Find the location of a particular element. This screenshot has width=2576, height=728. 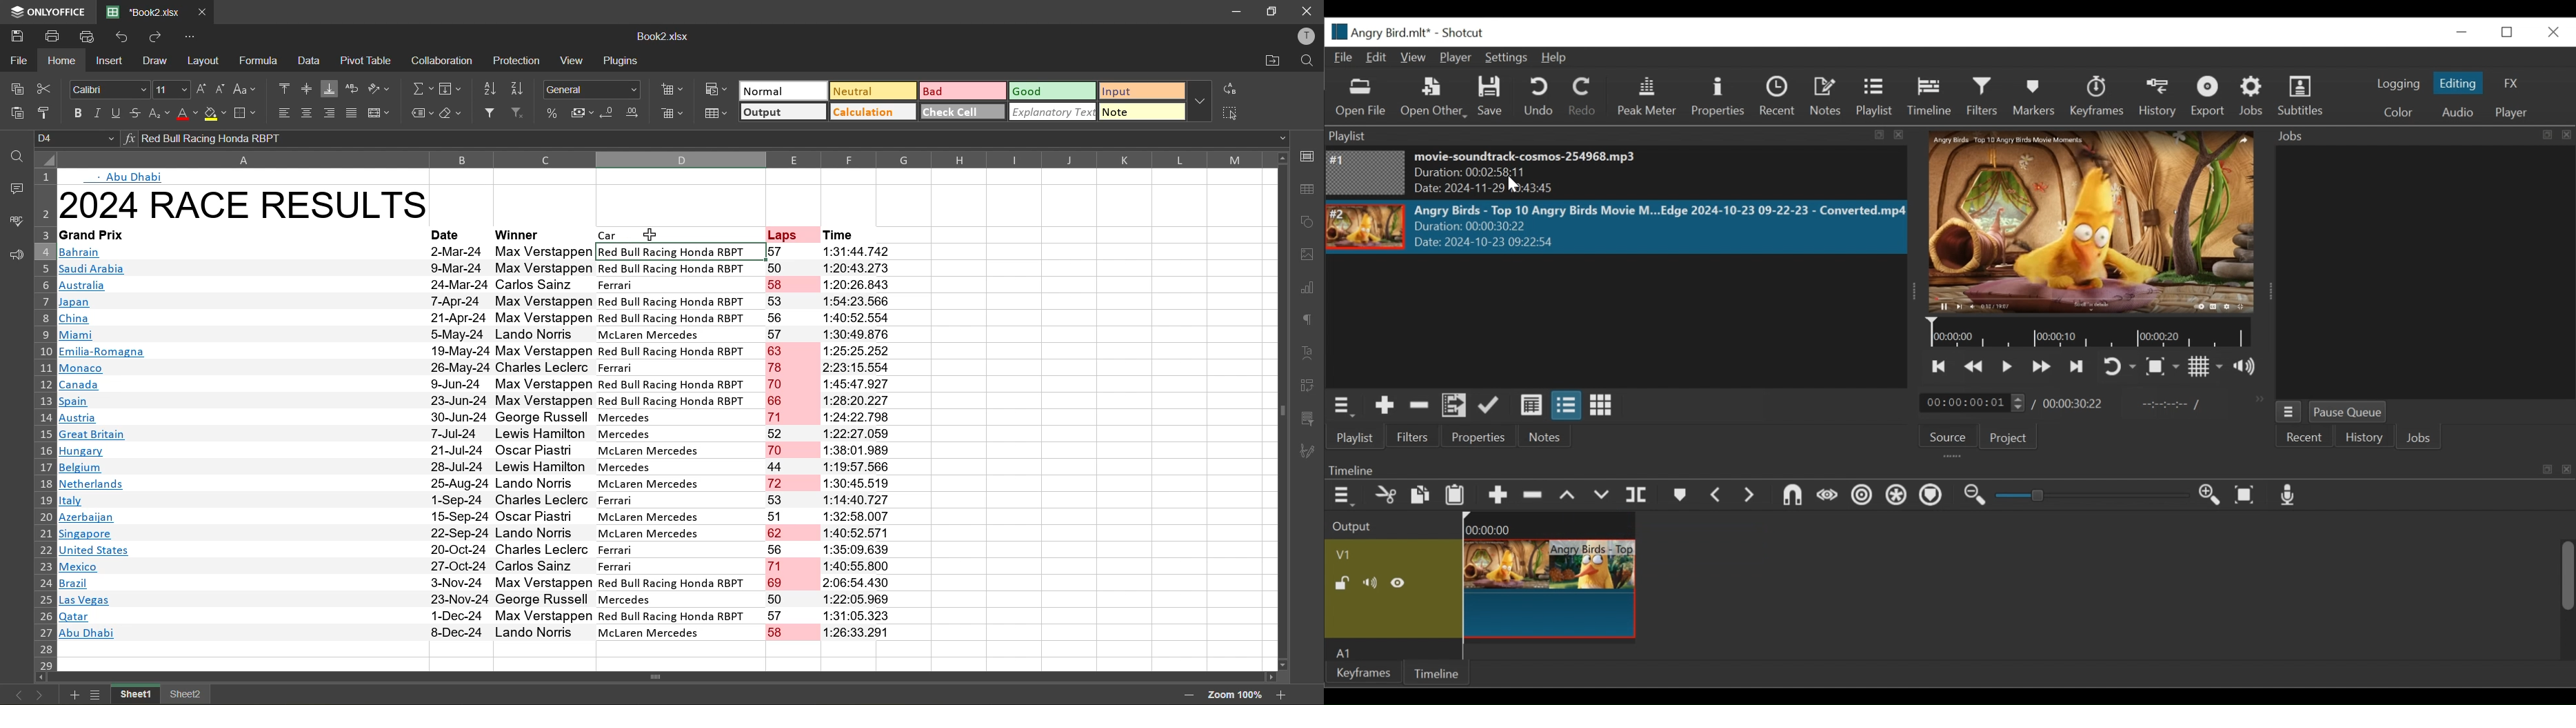

Ripple all tracks is located at coordinates (1898, 497).